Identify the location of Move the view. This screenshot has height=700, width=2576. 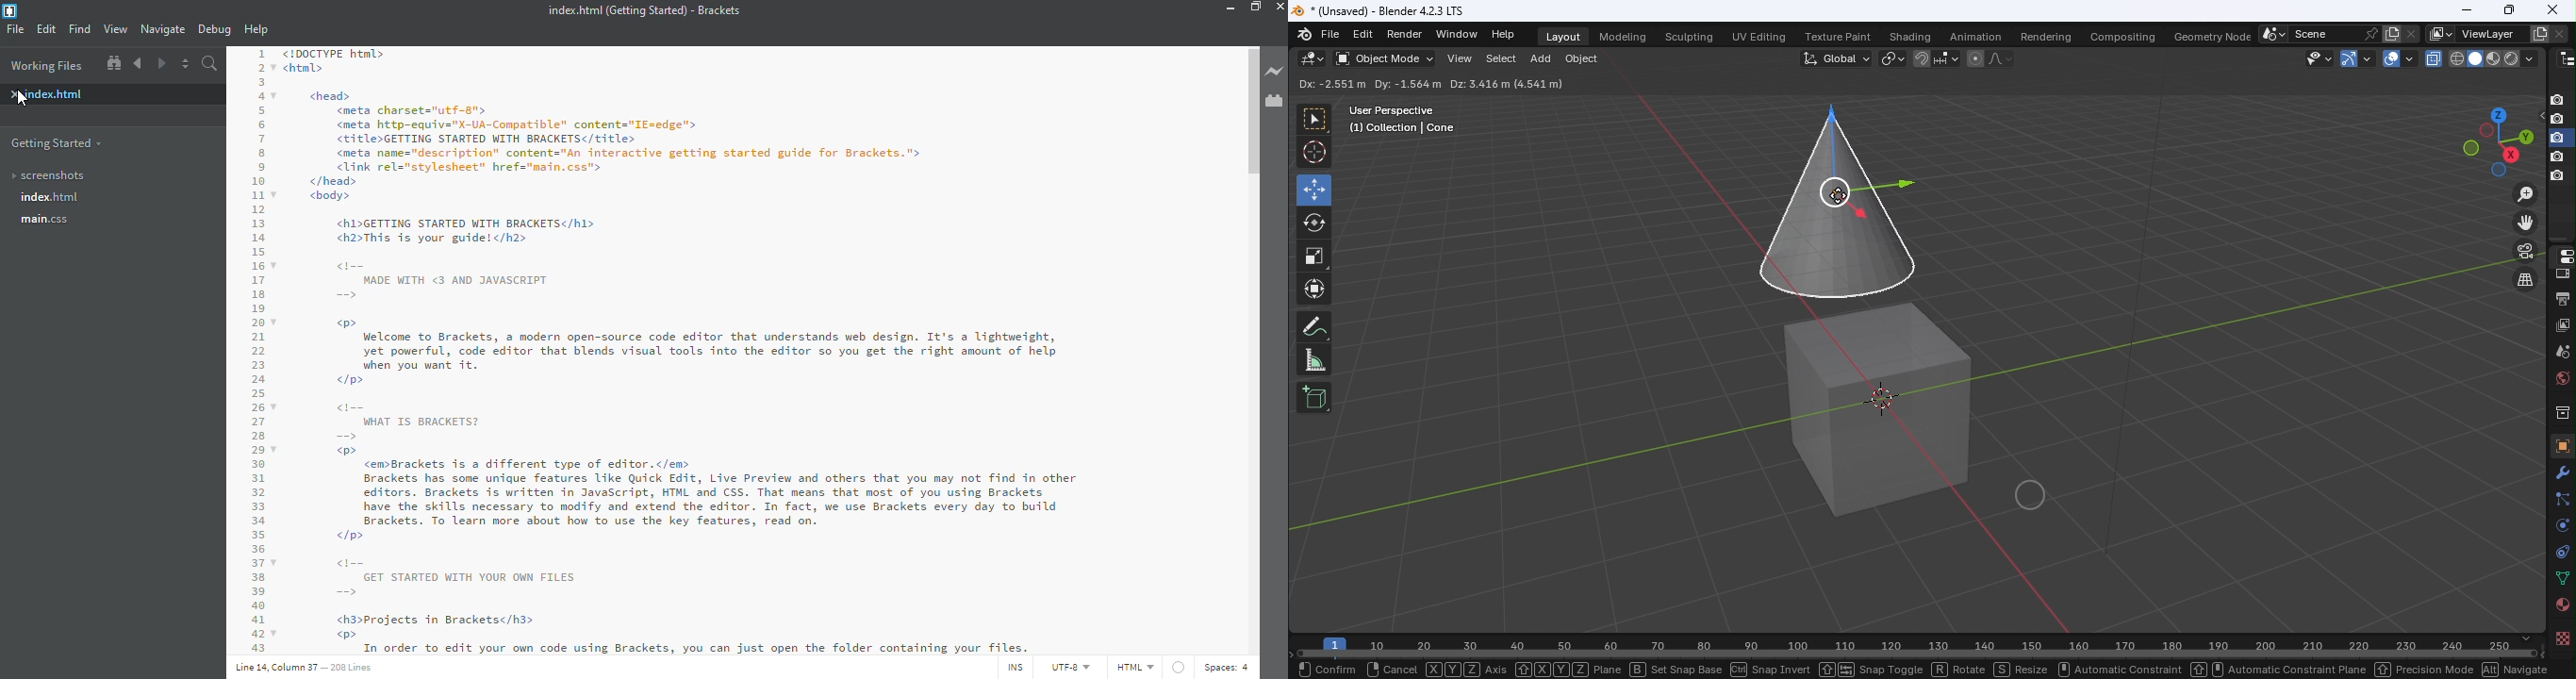
(2526, 223).